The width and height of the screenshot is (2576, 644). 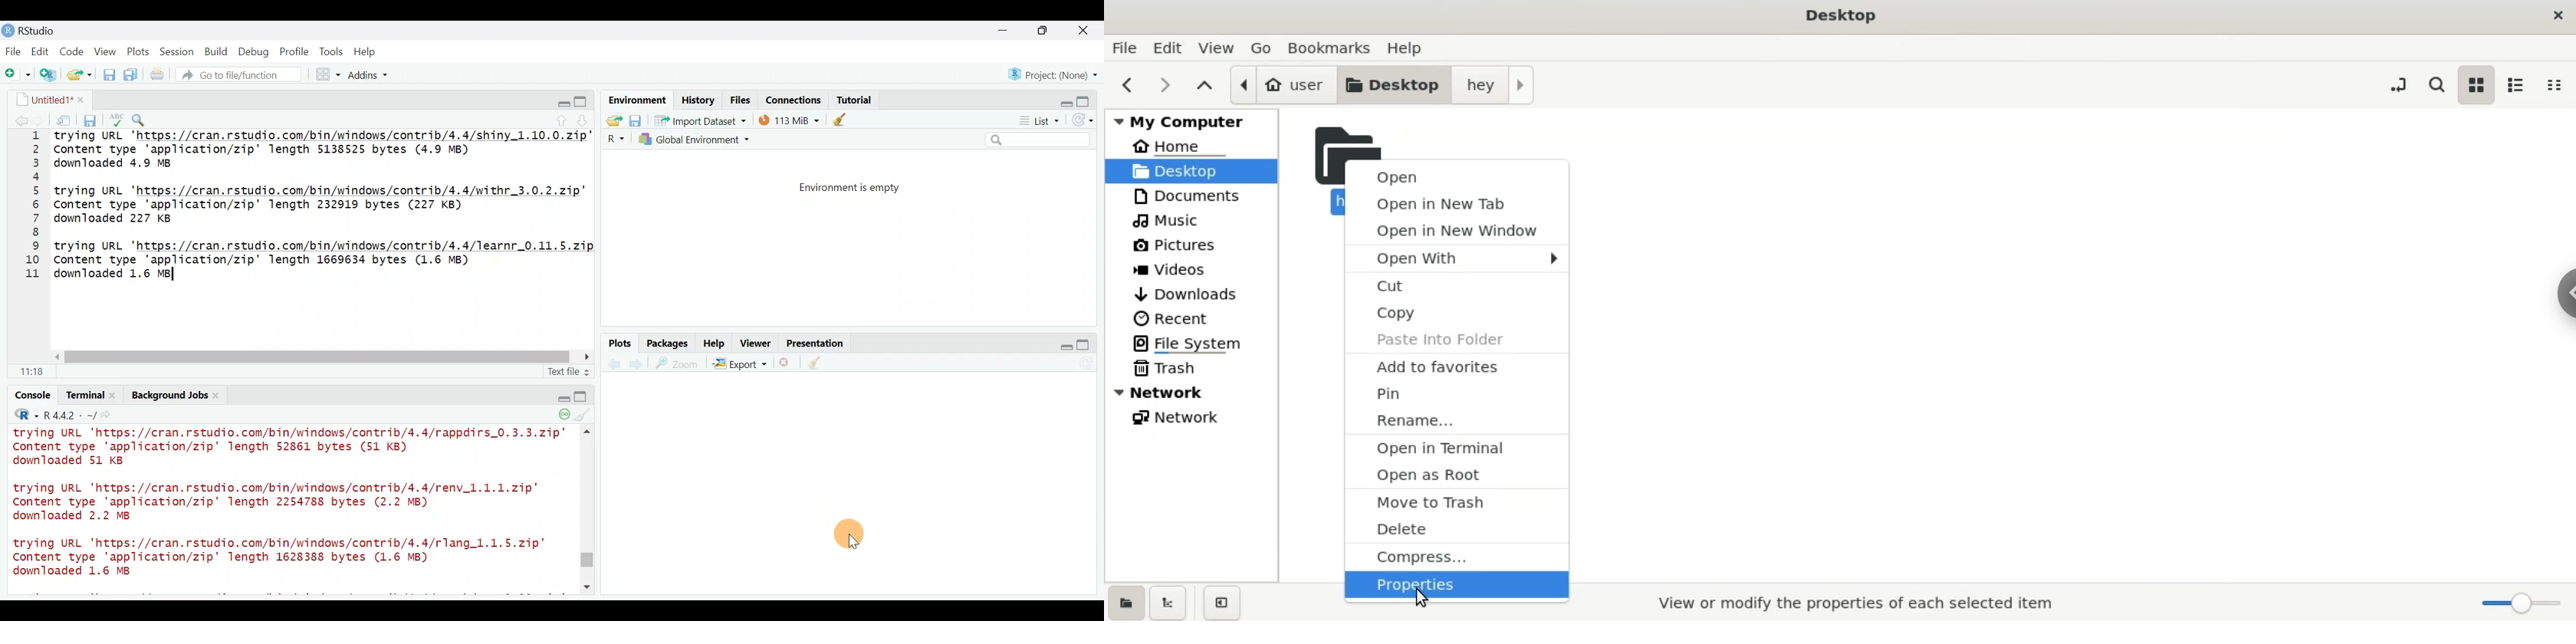 I want to click on Global Environment, so click(x=703, y=139).